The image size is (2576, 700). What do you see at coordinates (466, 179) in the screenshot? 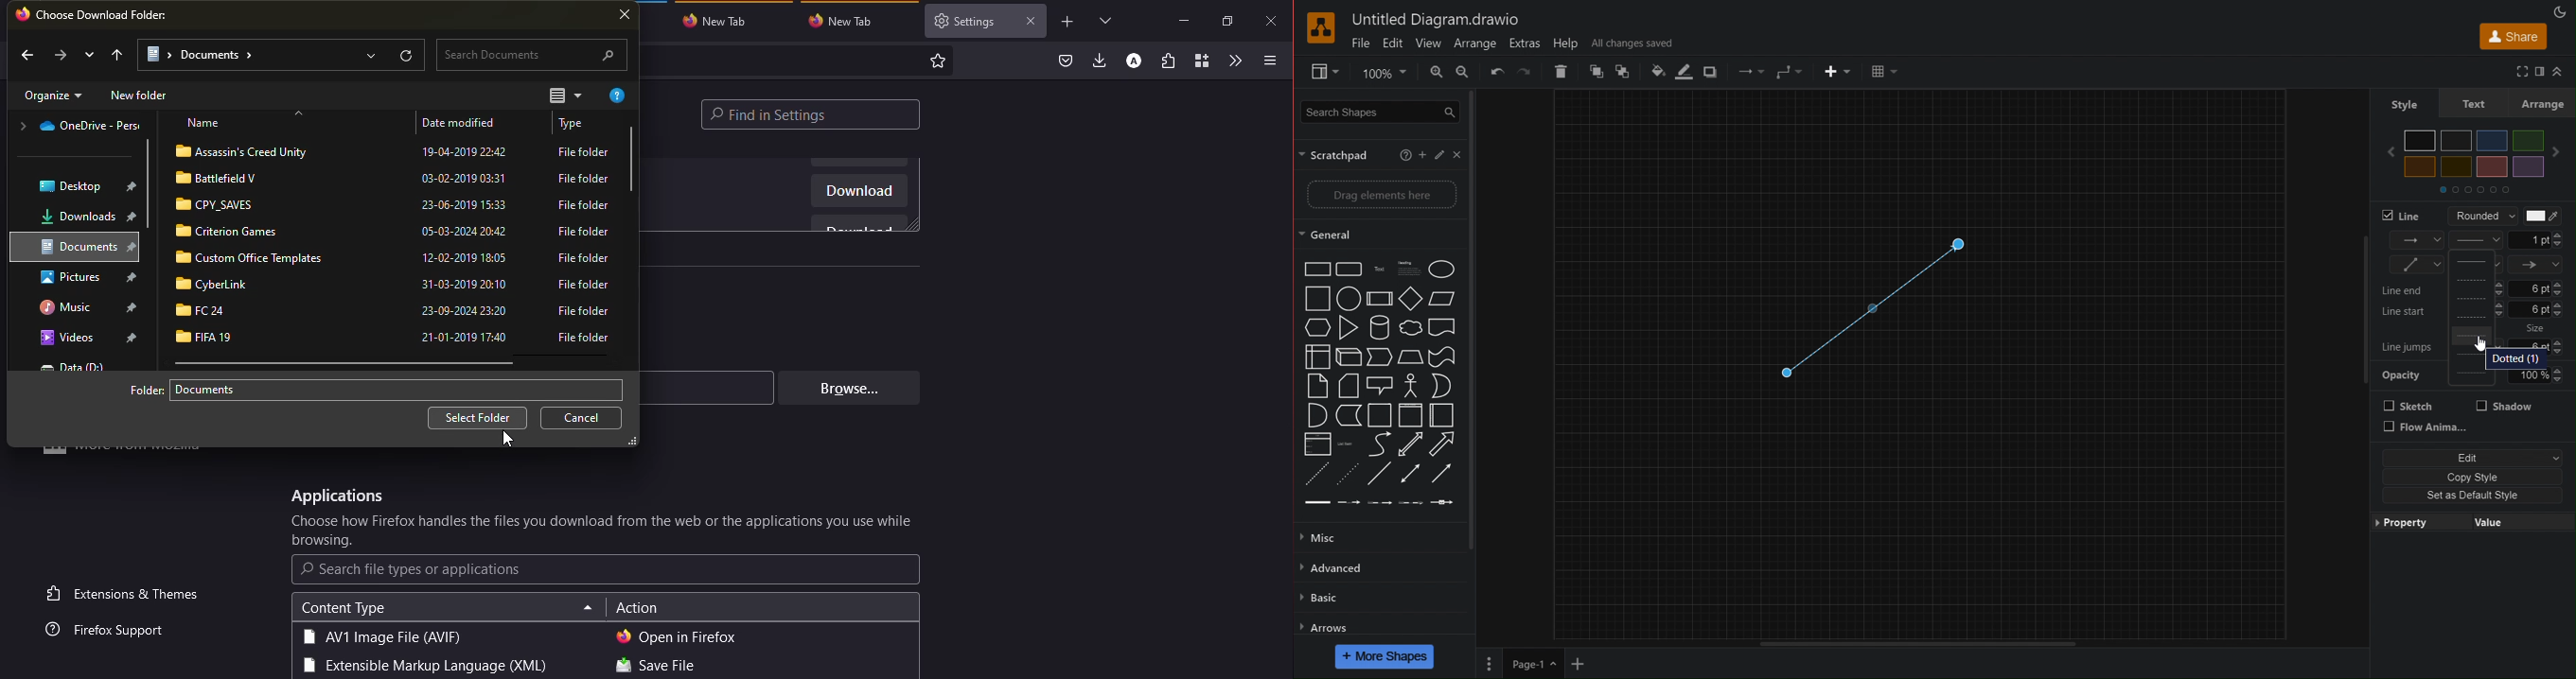
I see `date modified` at bounding box center [466, 179].